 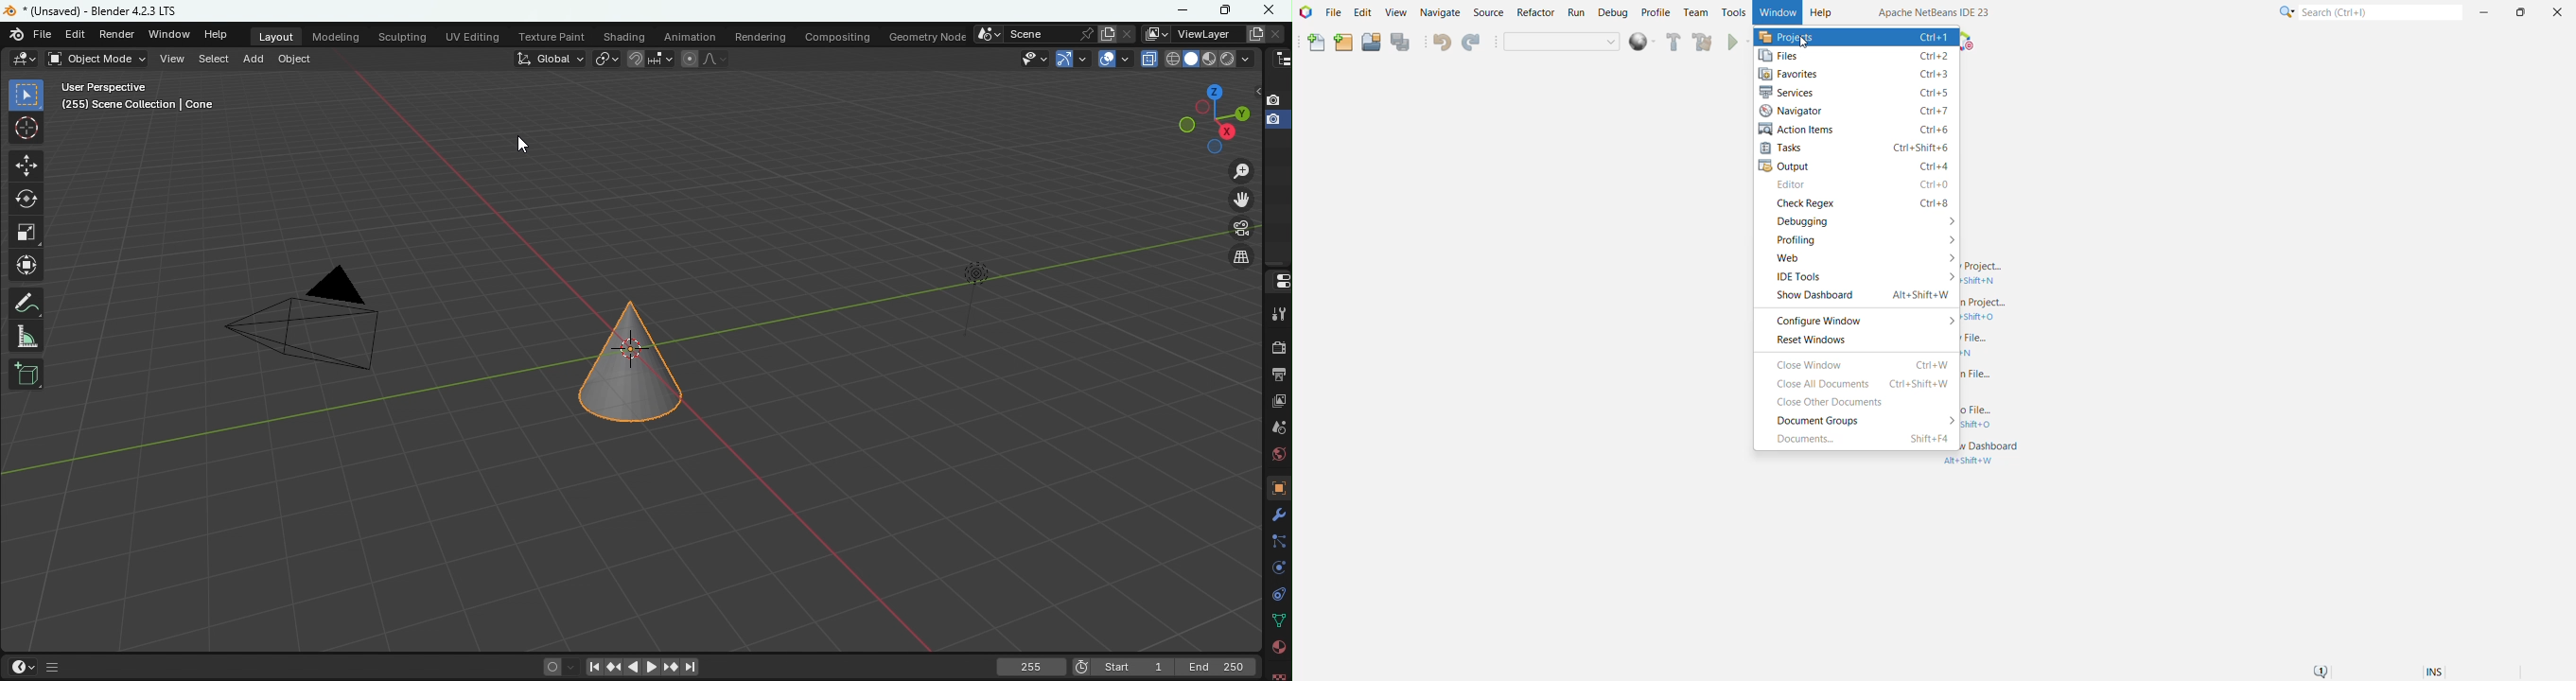 I want to click on Rotate the scene, so click(x=1242, y=112).